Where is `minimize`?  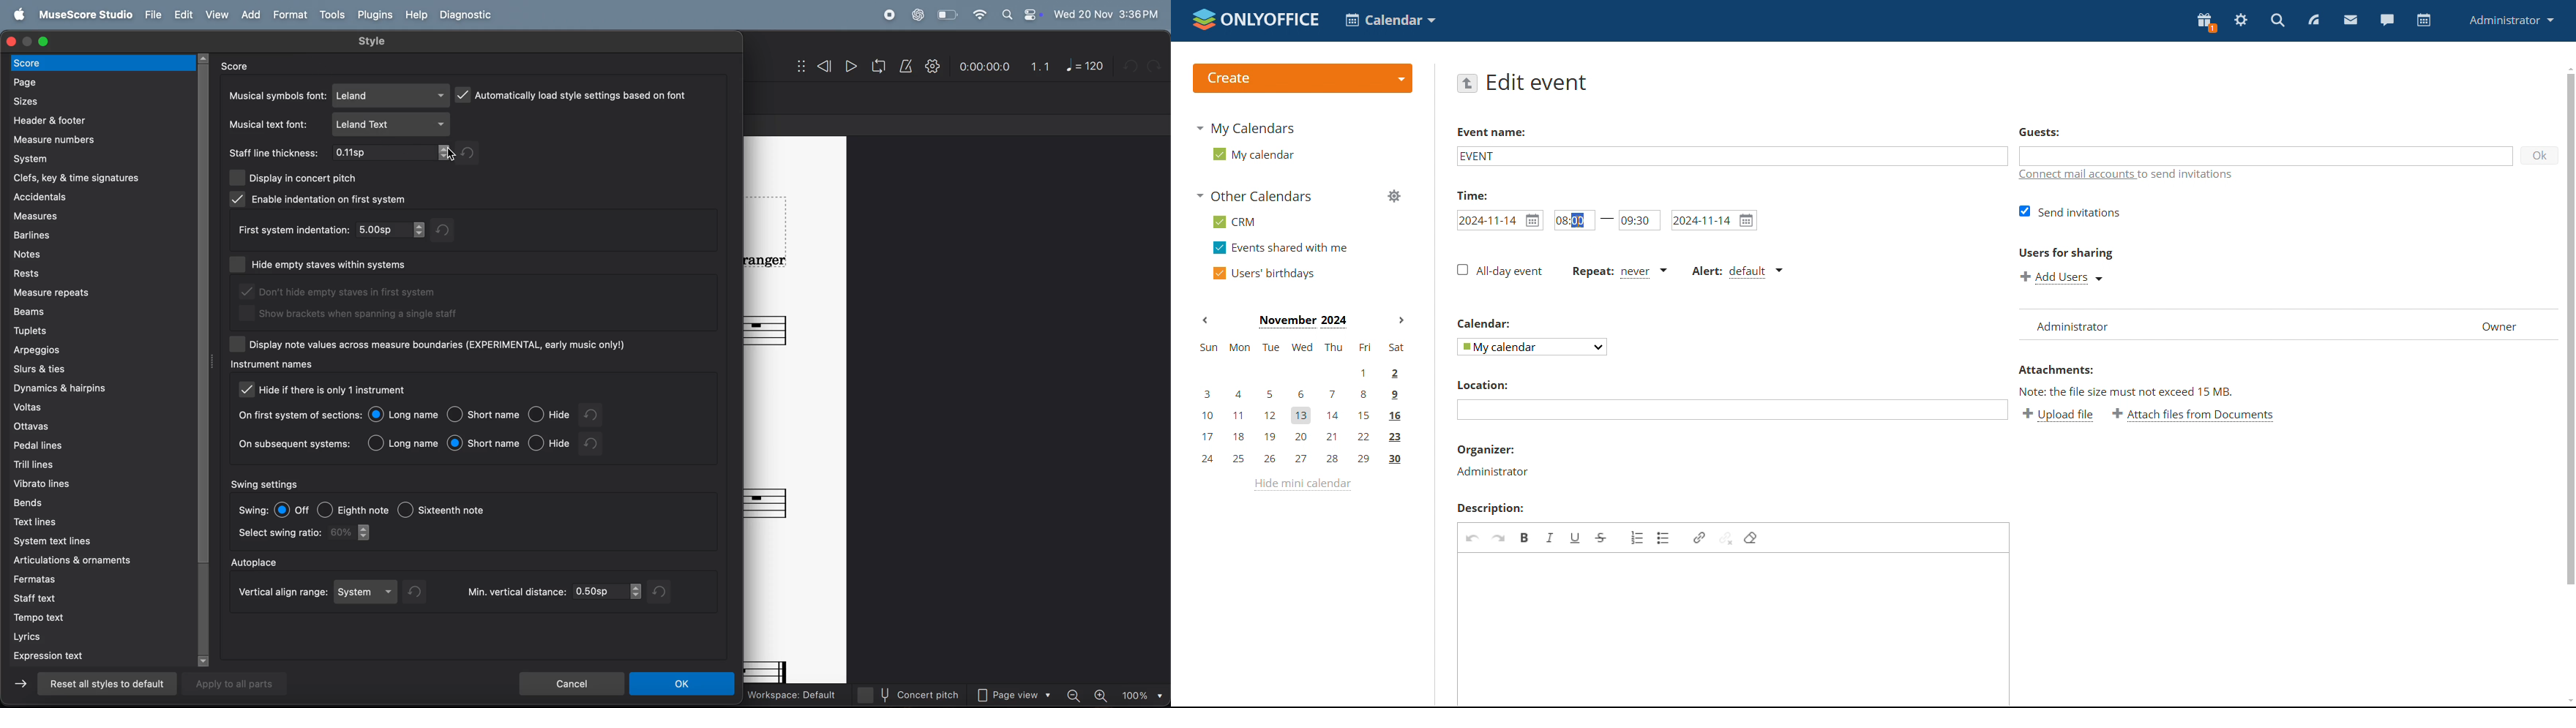
minimize is located at coordinates (29, 41).